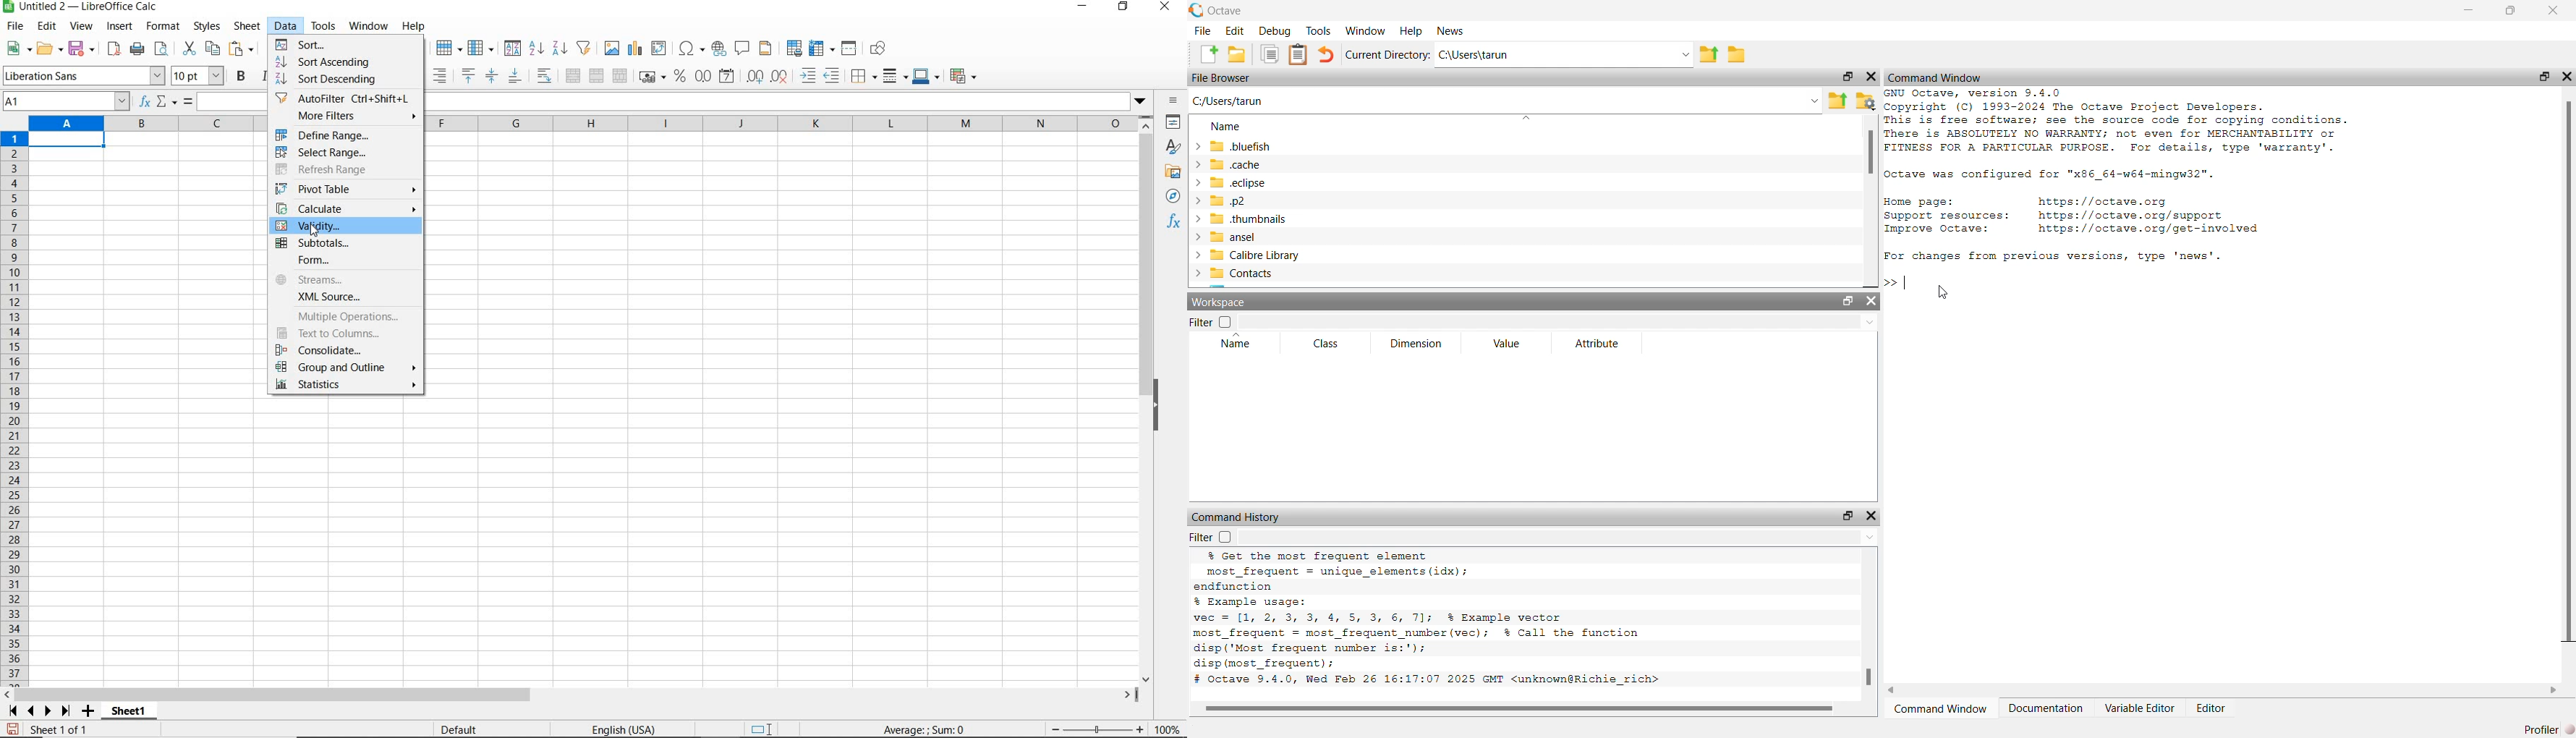 The width and height of the screenshot is (2576, 756). I want to click on calculate, so click(346, 209).